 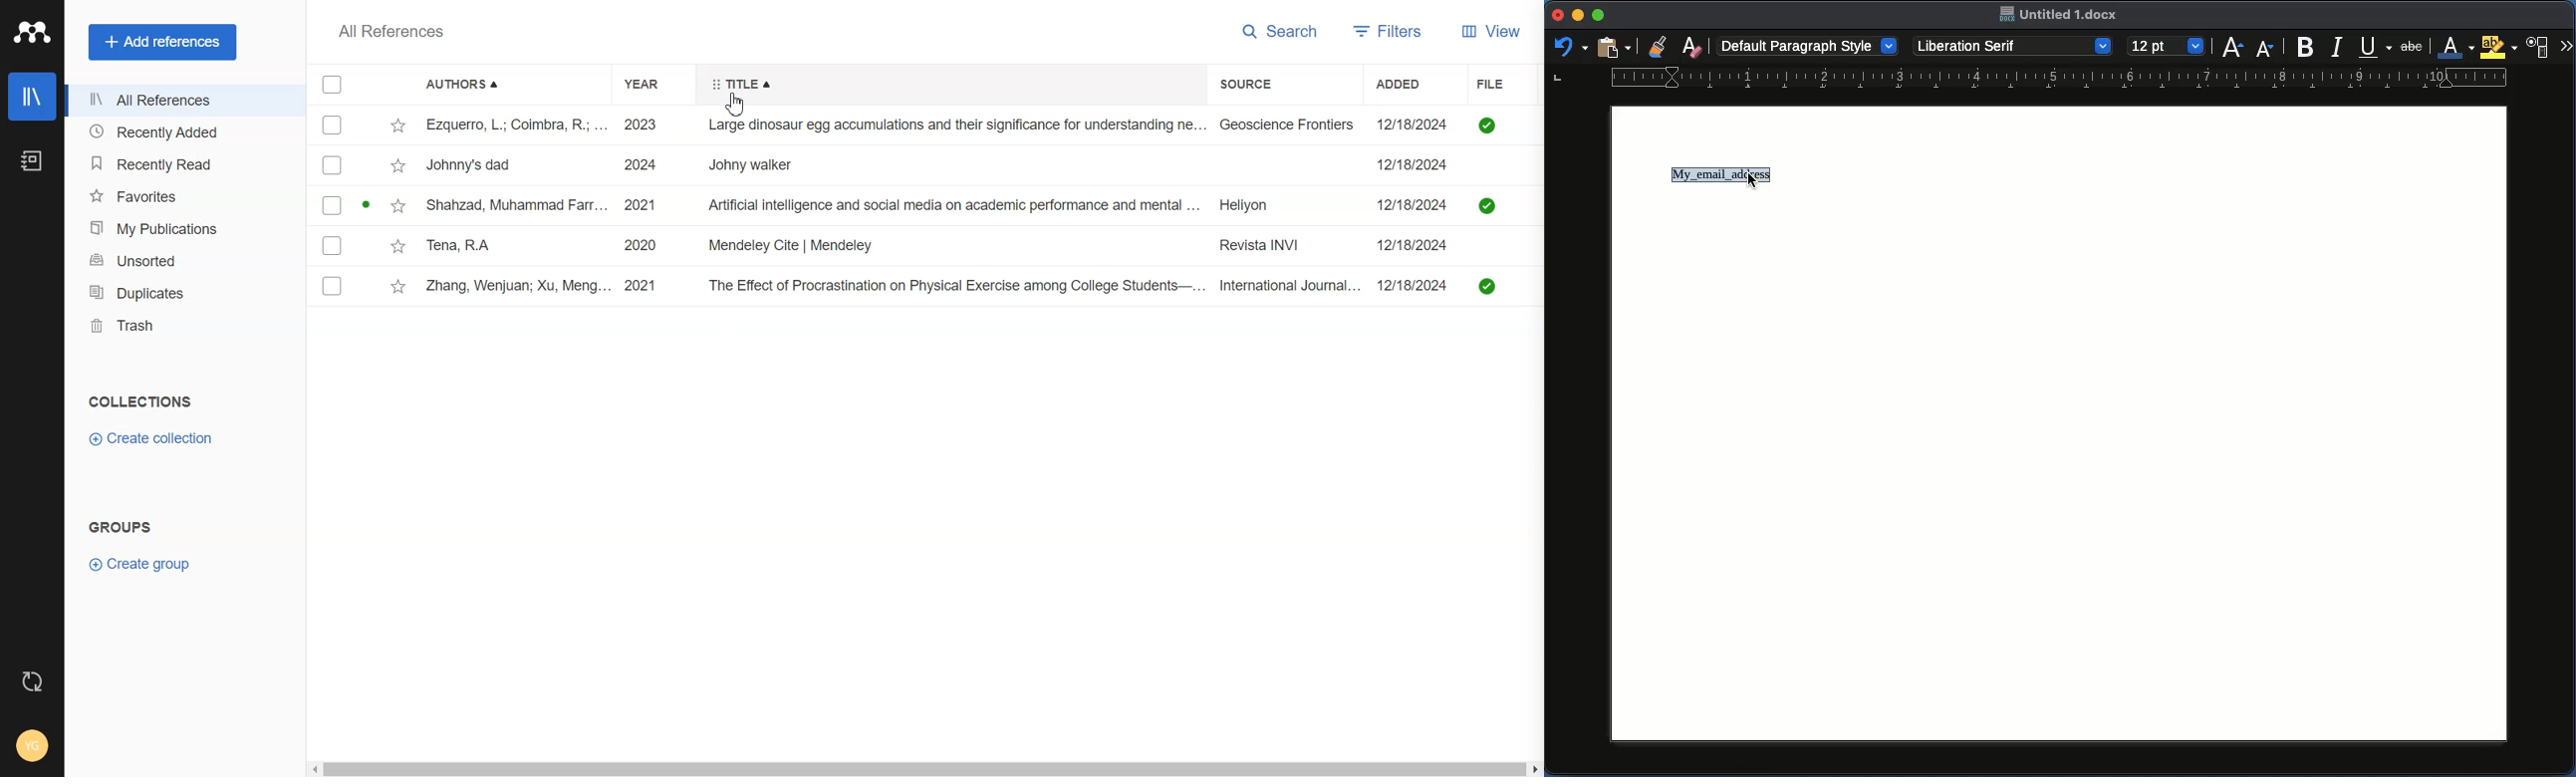 I want to click on Ruler, so click(x=2031, y=81).